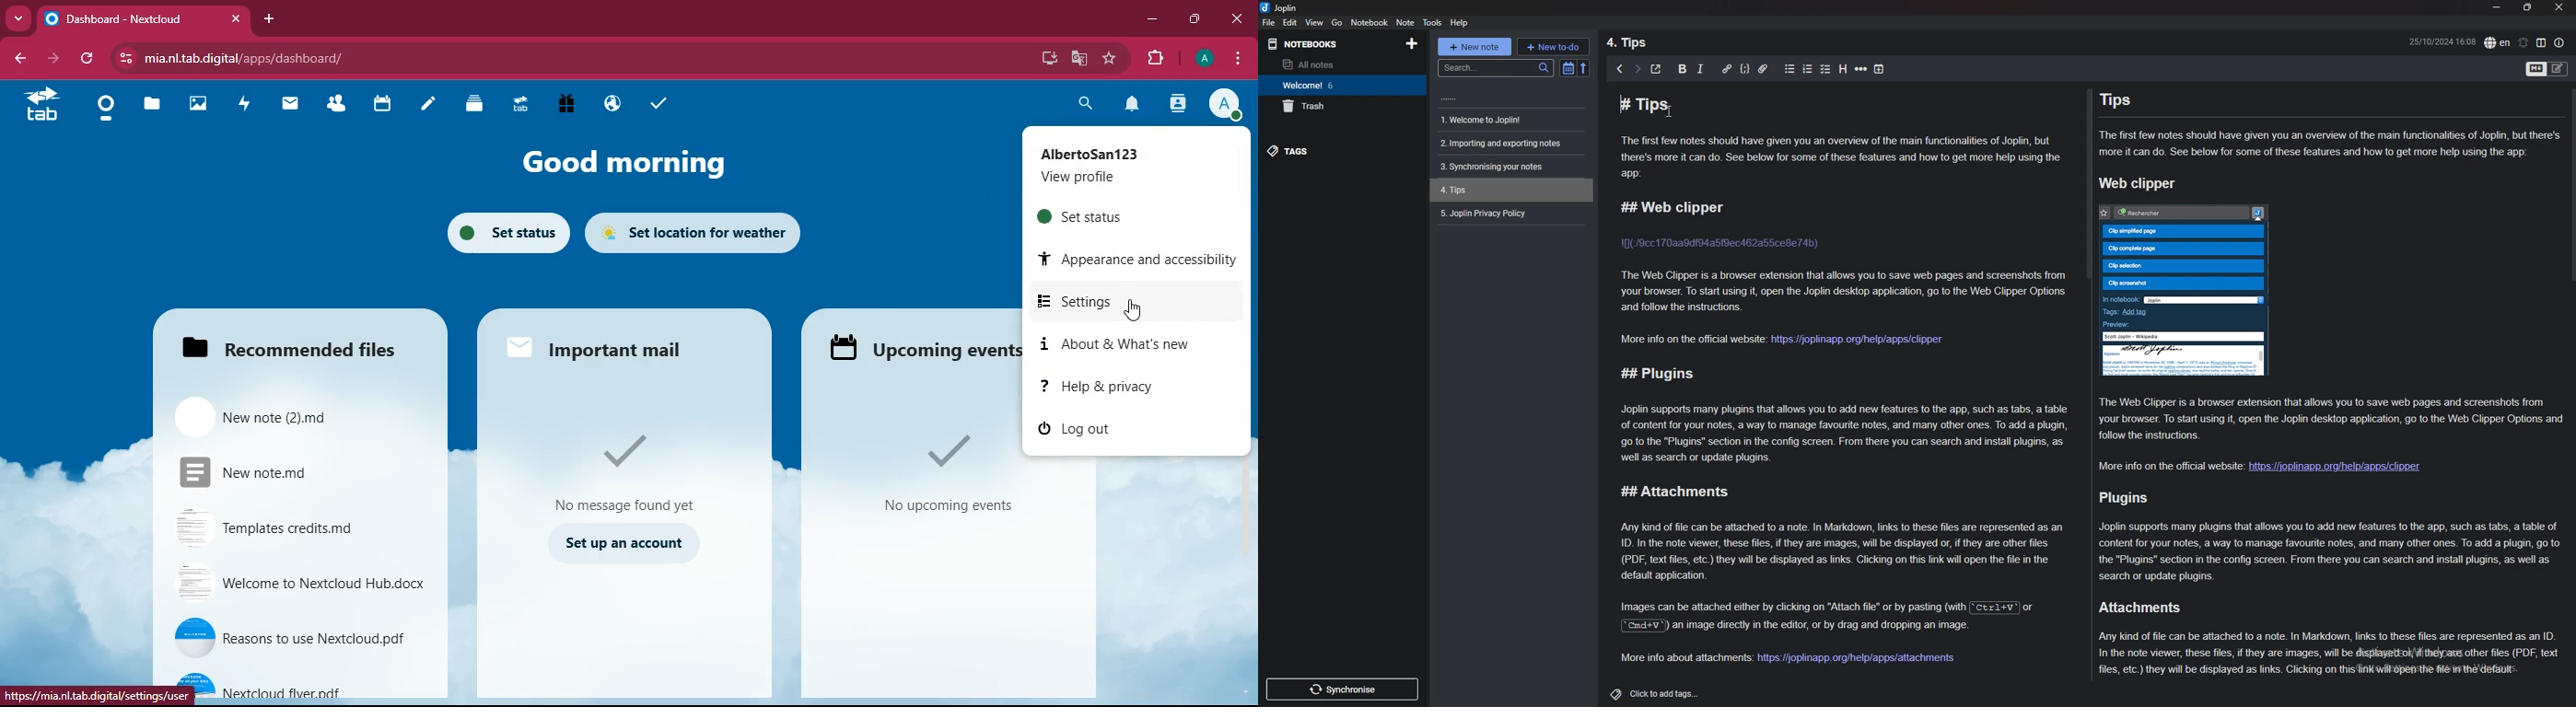  Describe the element at coordinates (2330, 417) in the screenshot. I see `The Web Clipper is a browser extension that allows you to save web pages and screenshots from
your browser. To start using it, open the Joplin desktop application, go to the Web Clipper Options and
follow the instructions.` at that location.